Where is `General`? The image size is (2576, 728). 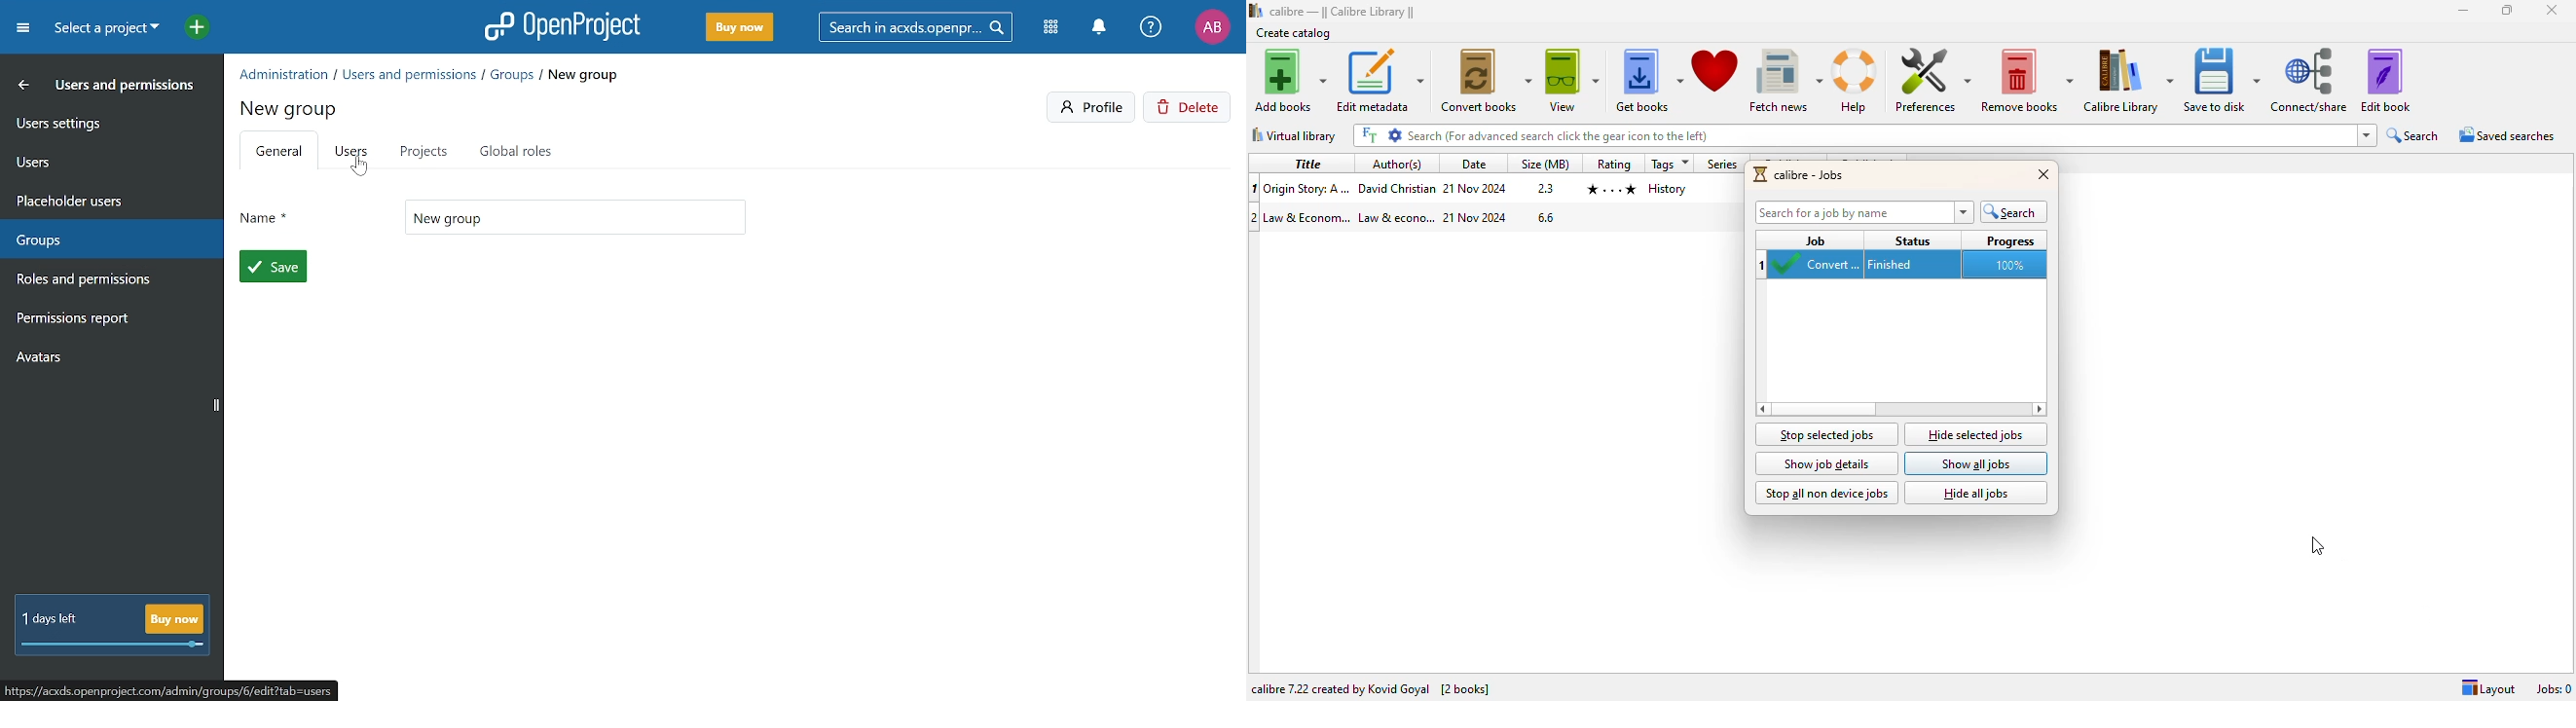 General is located at coordinates (278, 153).